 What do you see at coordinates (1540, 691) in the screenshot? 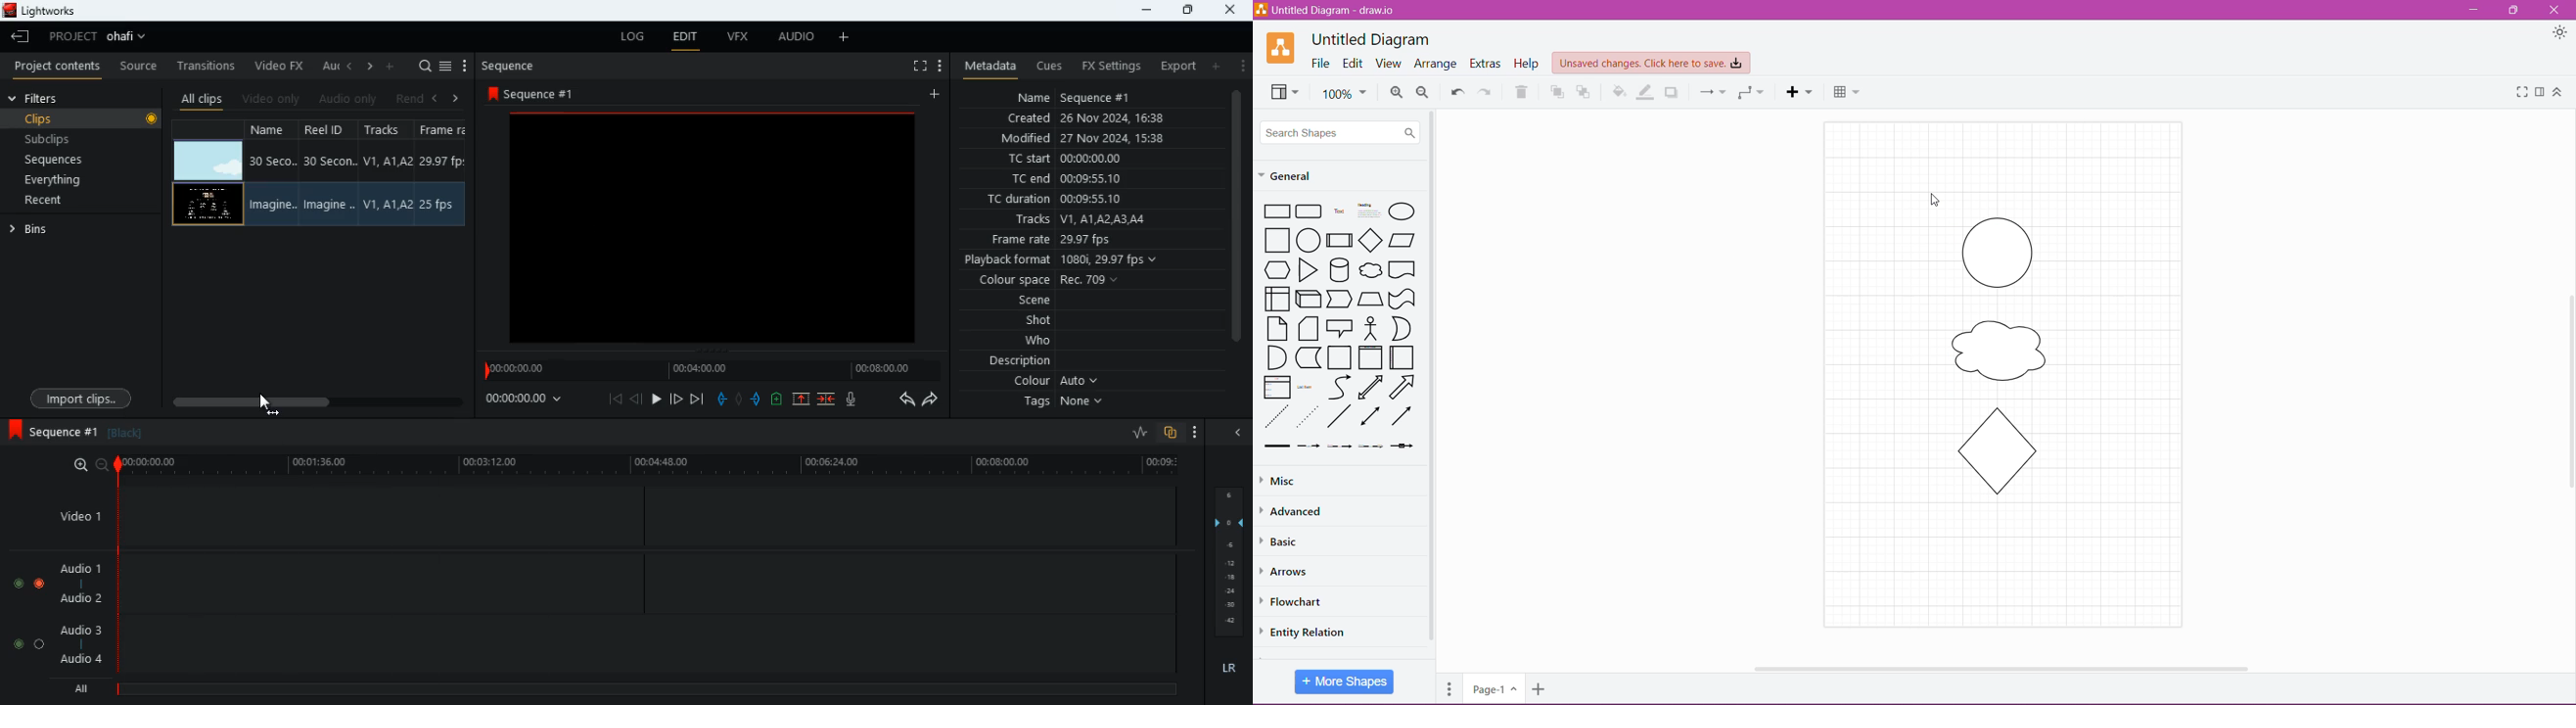
I see `Insert Page` at bounding box center [1540, 691].